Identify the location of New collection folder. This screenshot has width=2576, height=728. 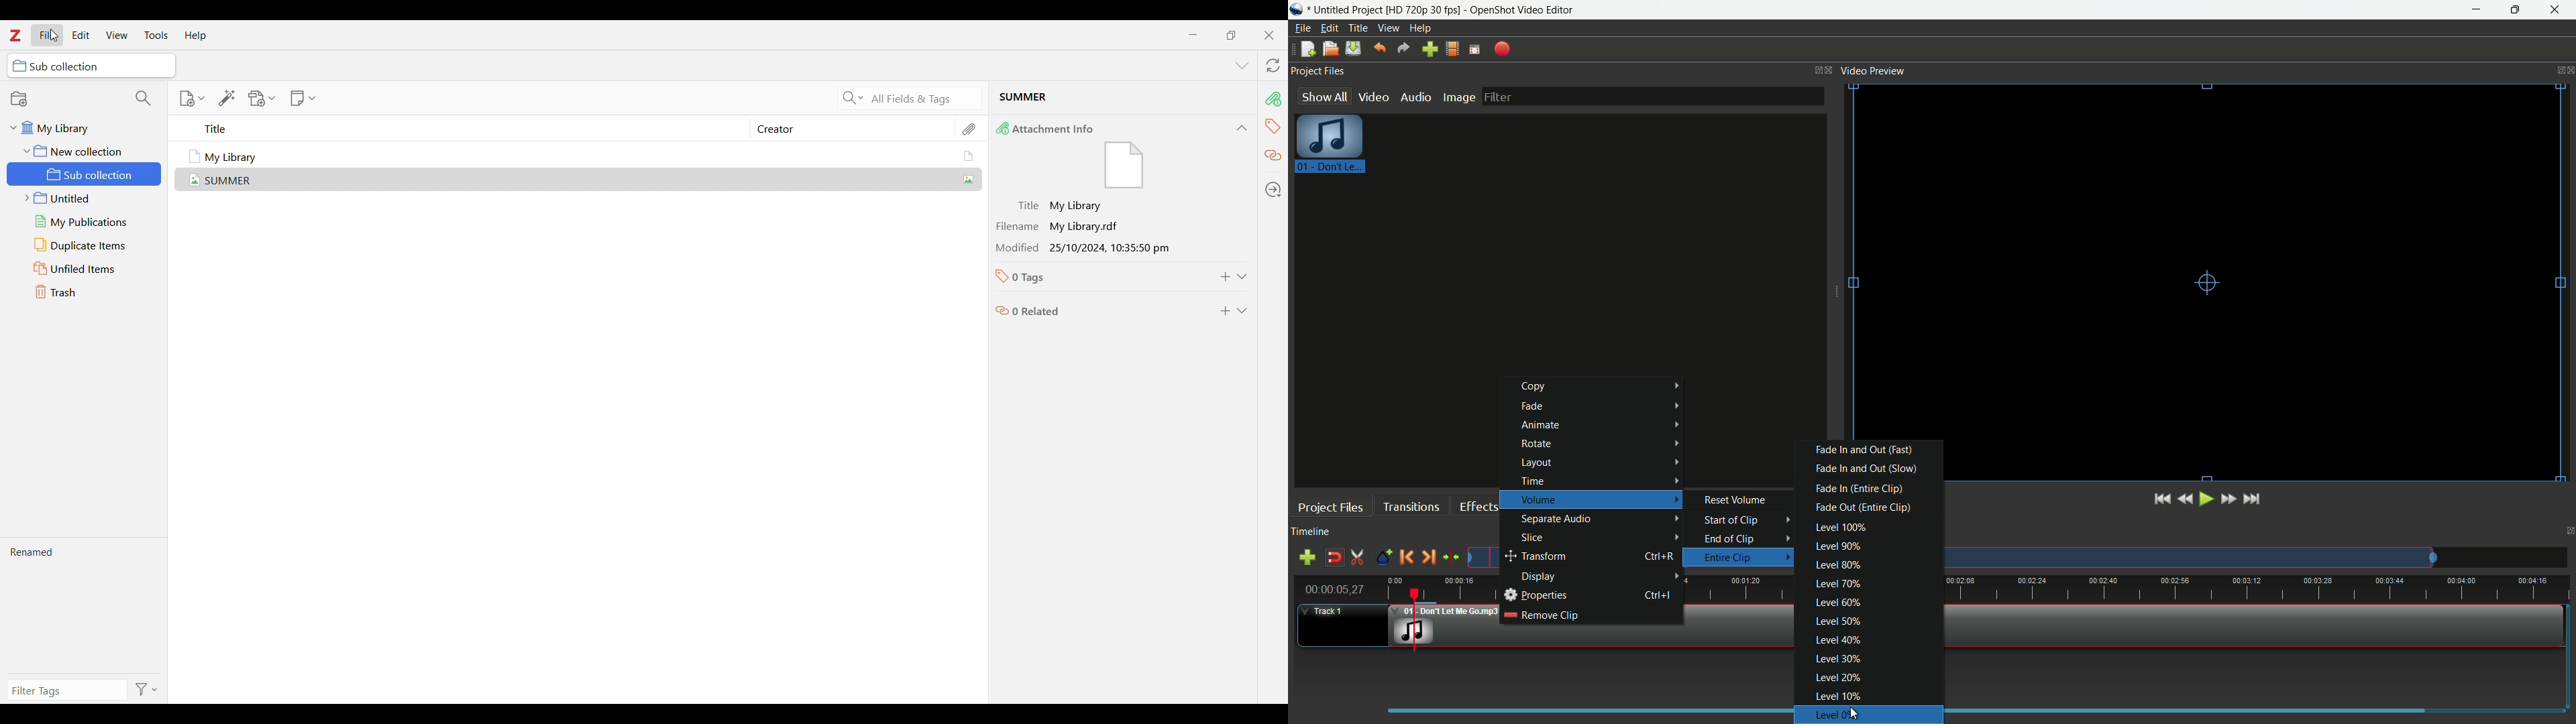
(80, 150).